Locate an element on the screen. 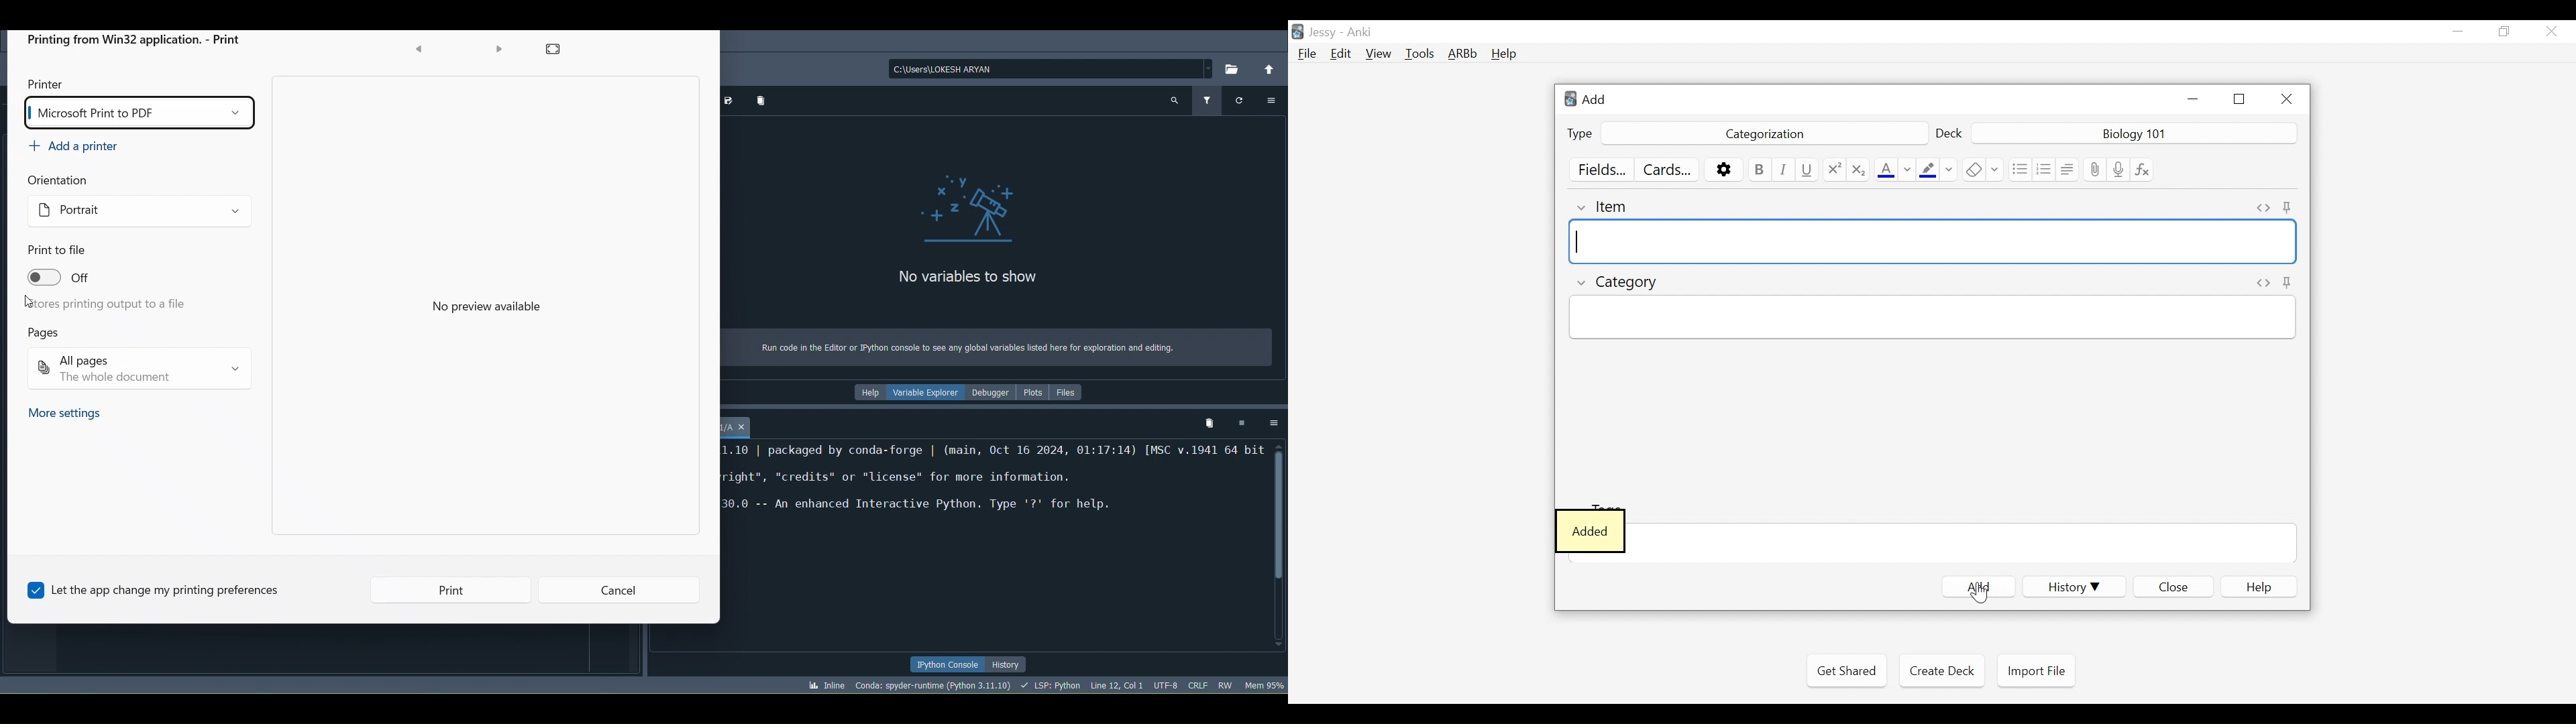 This screenshot has width=2576, height=728. Add is located at coordinates (1593, 99).